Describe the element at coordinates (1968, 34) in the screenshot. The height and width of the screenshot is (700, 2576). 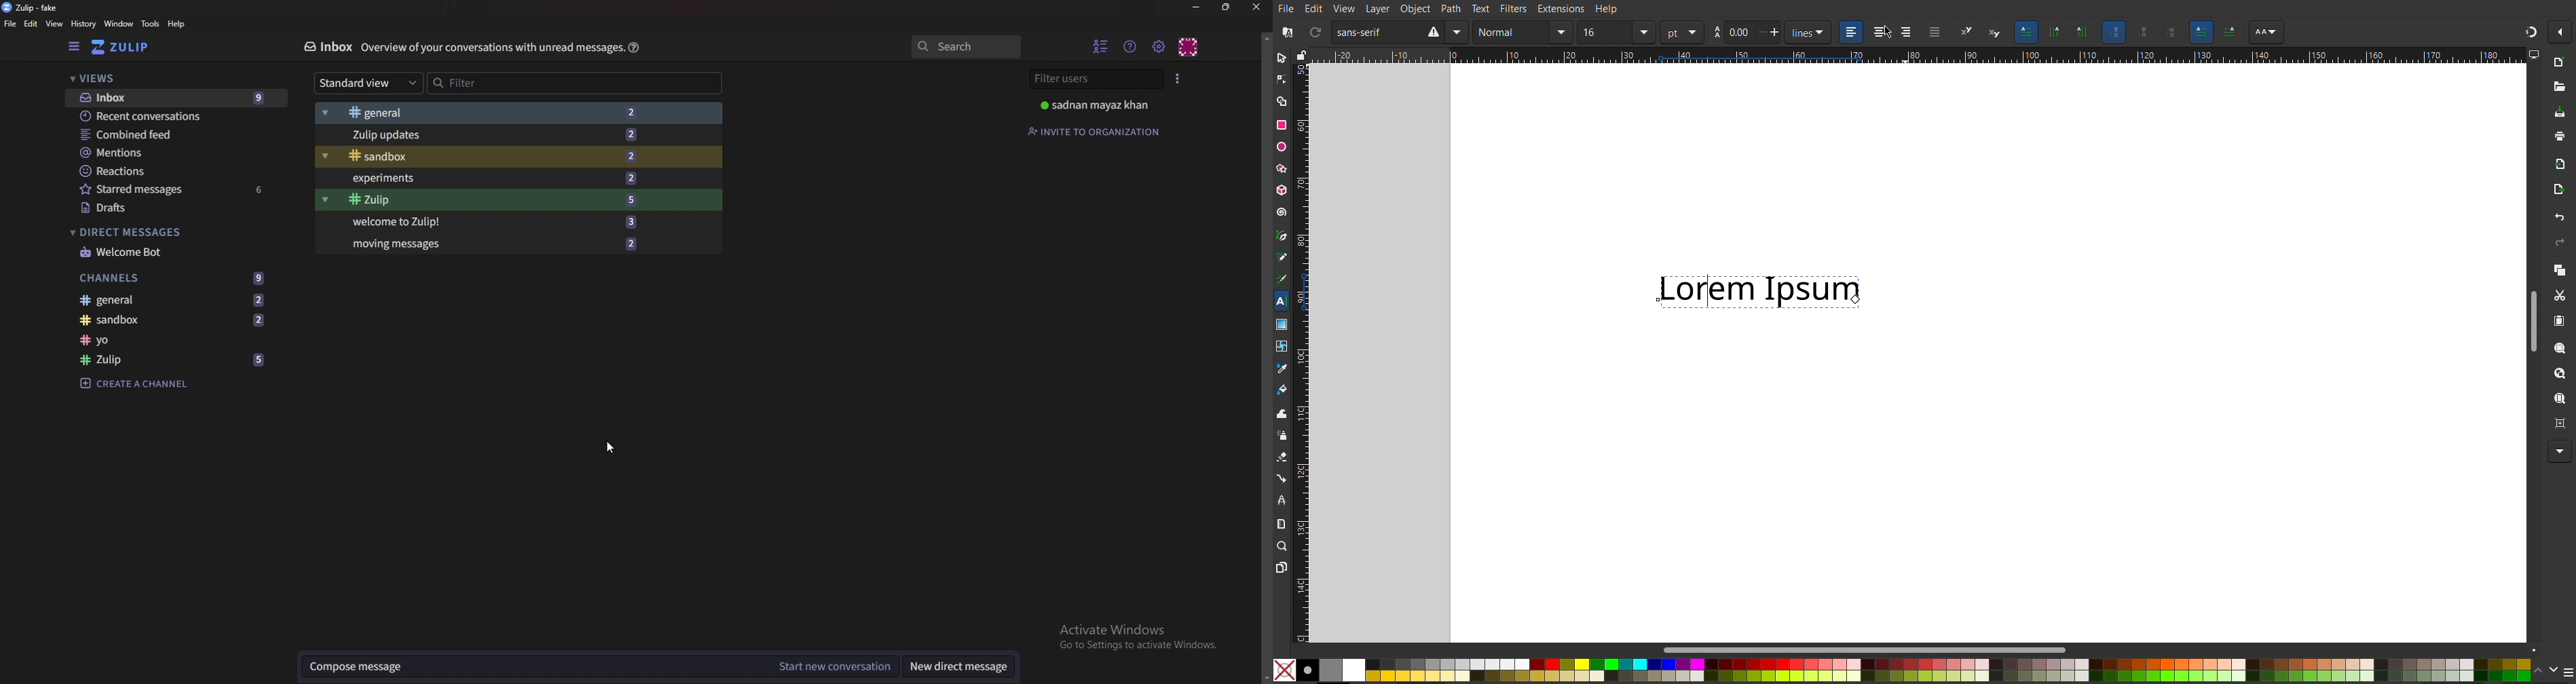
I see `superscript` at that location.